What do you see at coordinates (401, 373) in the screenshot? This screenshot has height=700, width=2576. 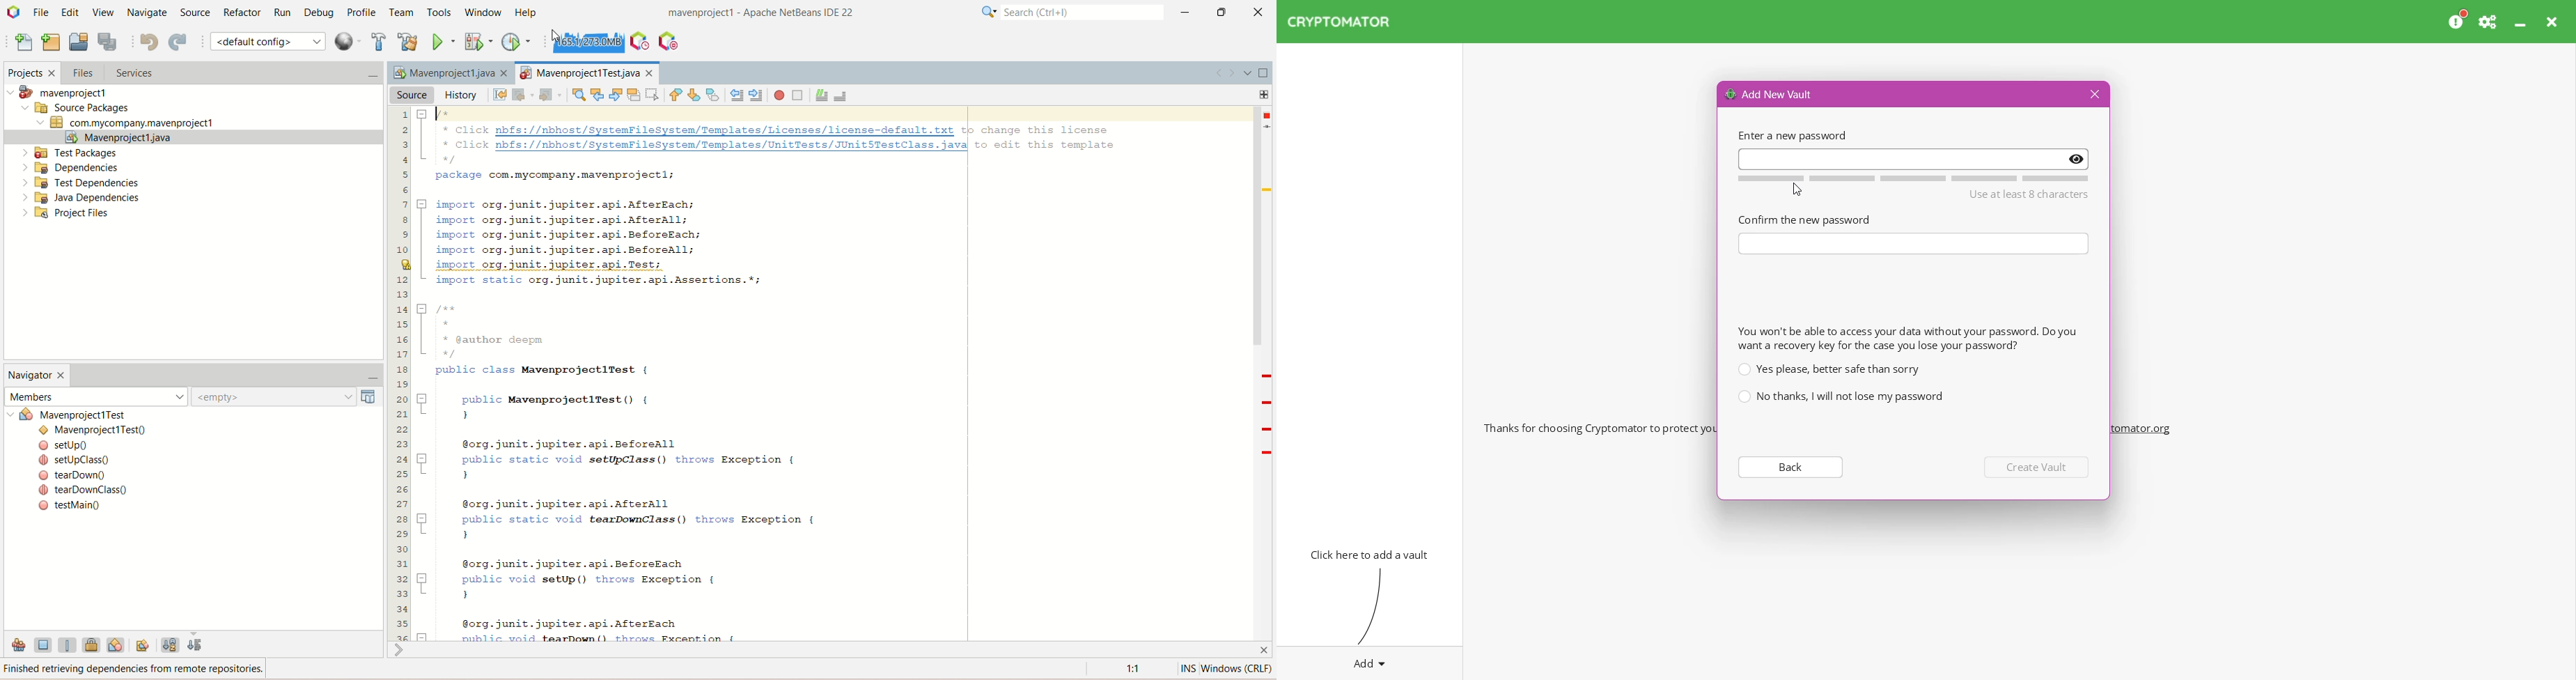 I see `line number` at bounding box center [401, 373].